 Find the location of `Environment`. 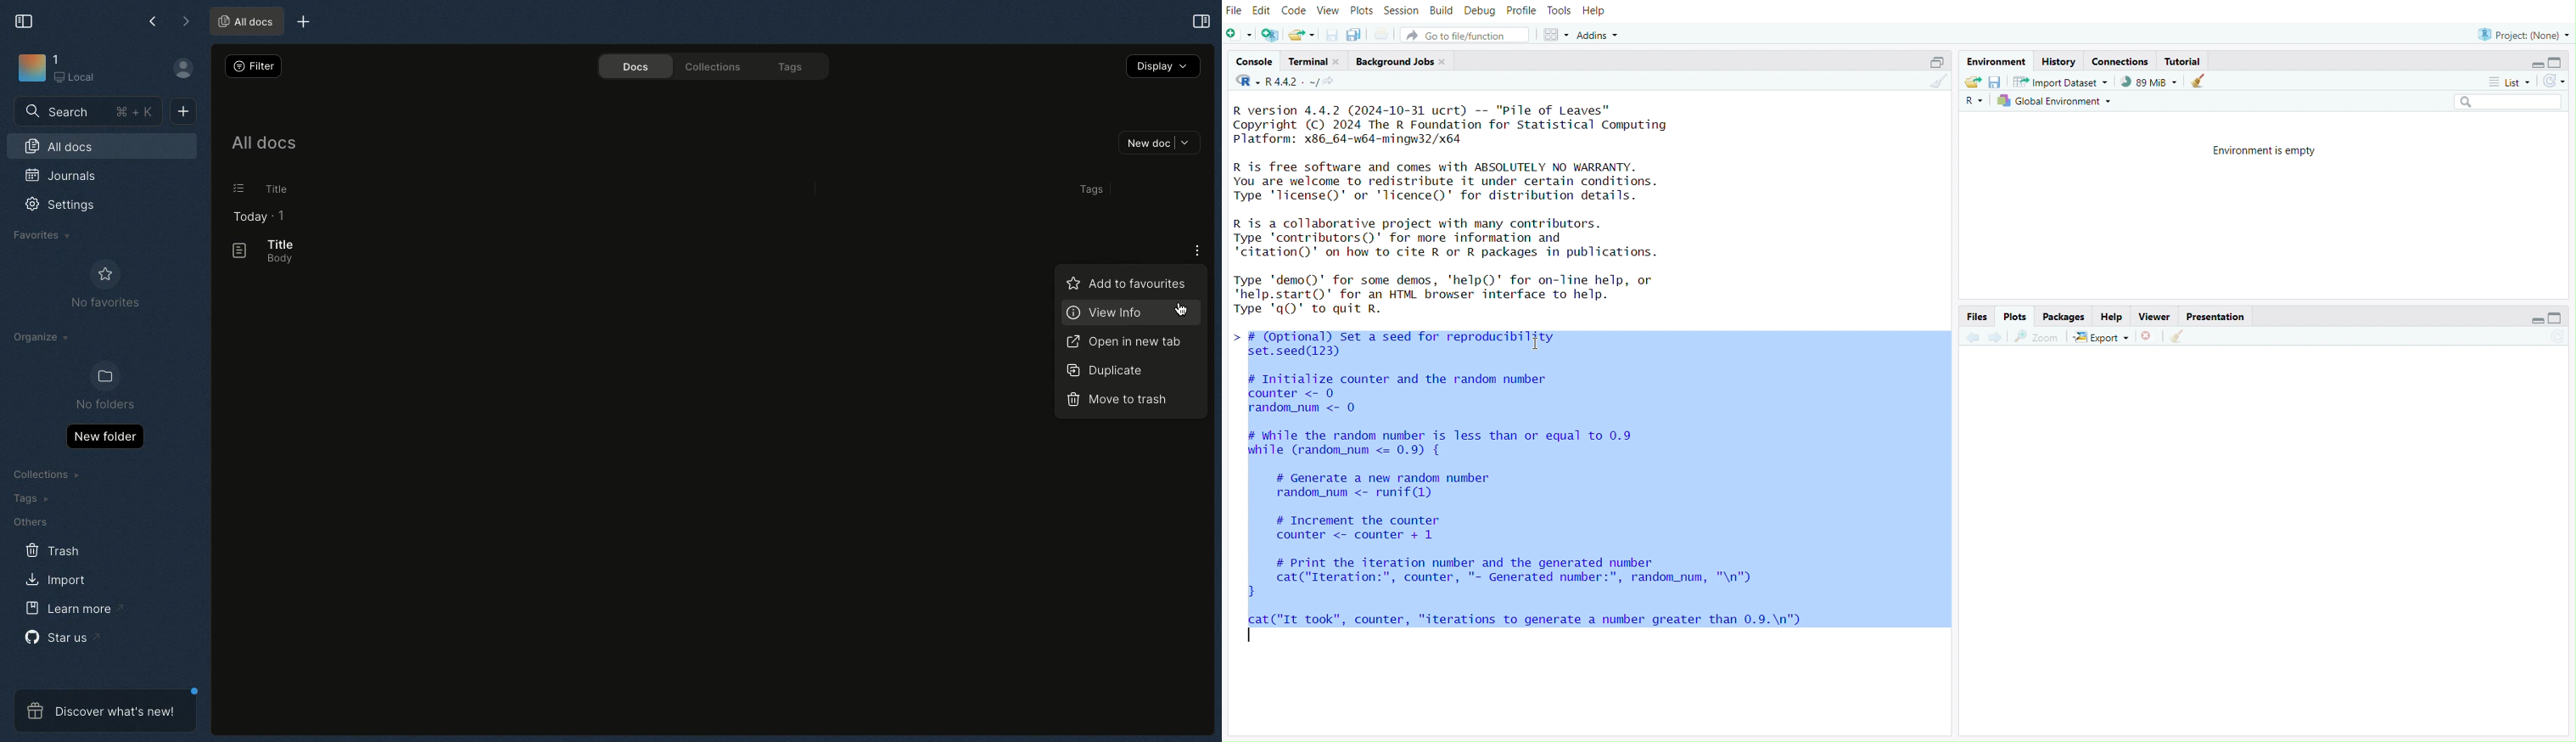

Environment is located at coordinates (1998, 59).